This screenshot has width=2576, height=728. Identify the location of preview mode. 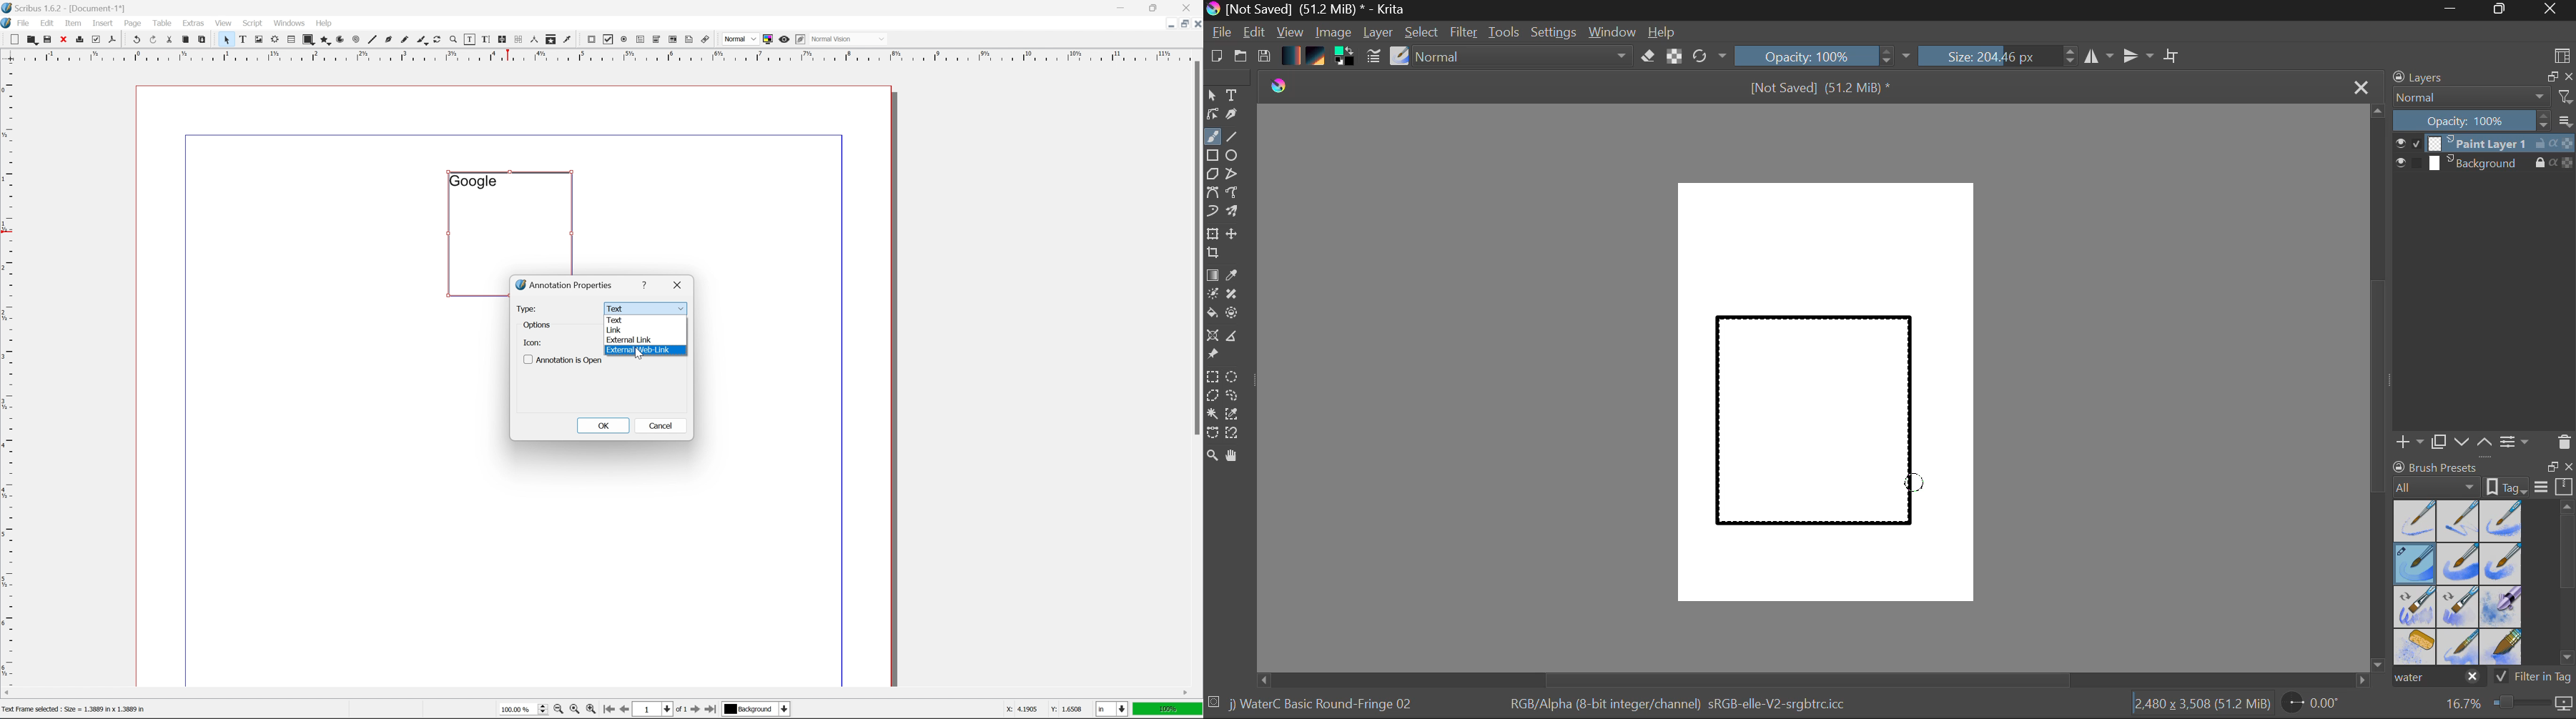
(783, 39).